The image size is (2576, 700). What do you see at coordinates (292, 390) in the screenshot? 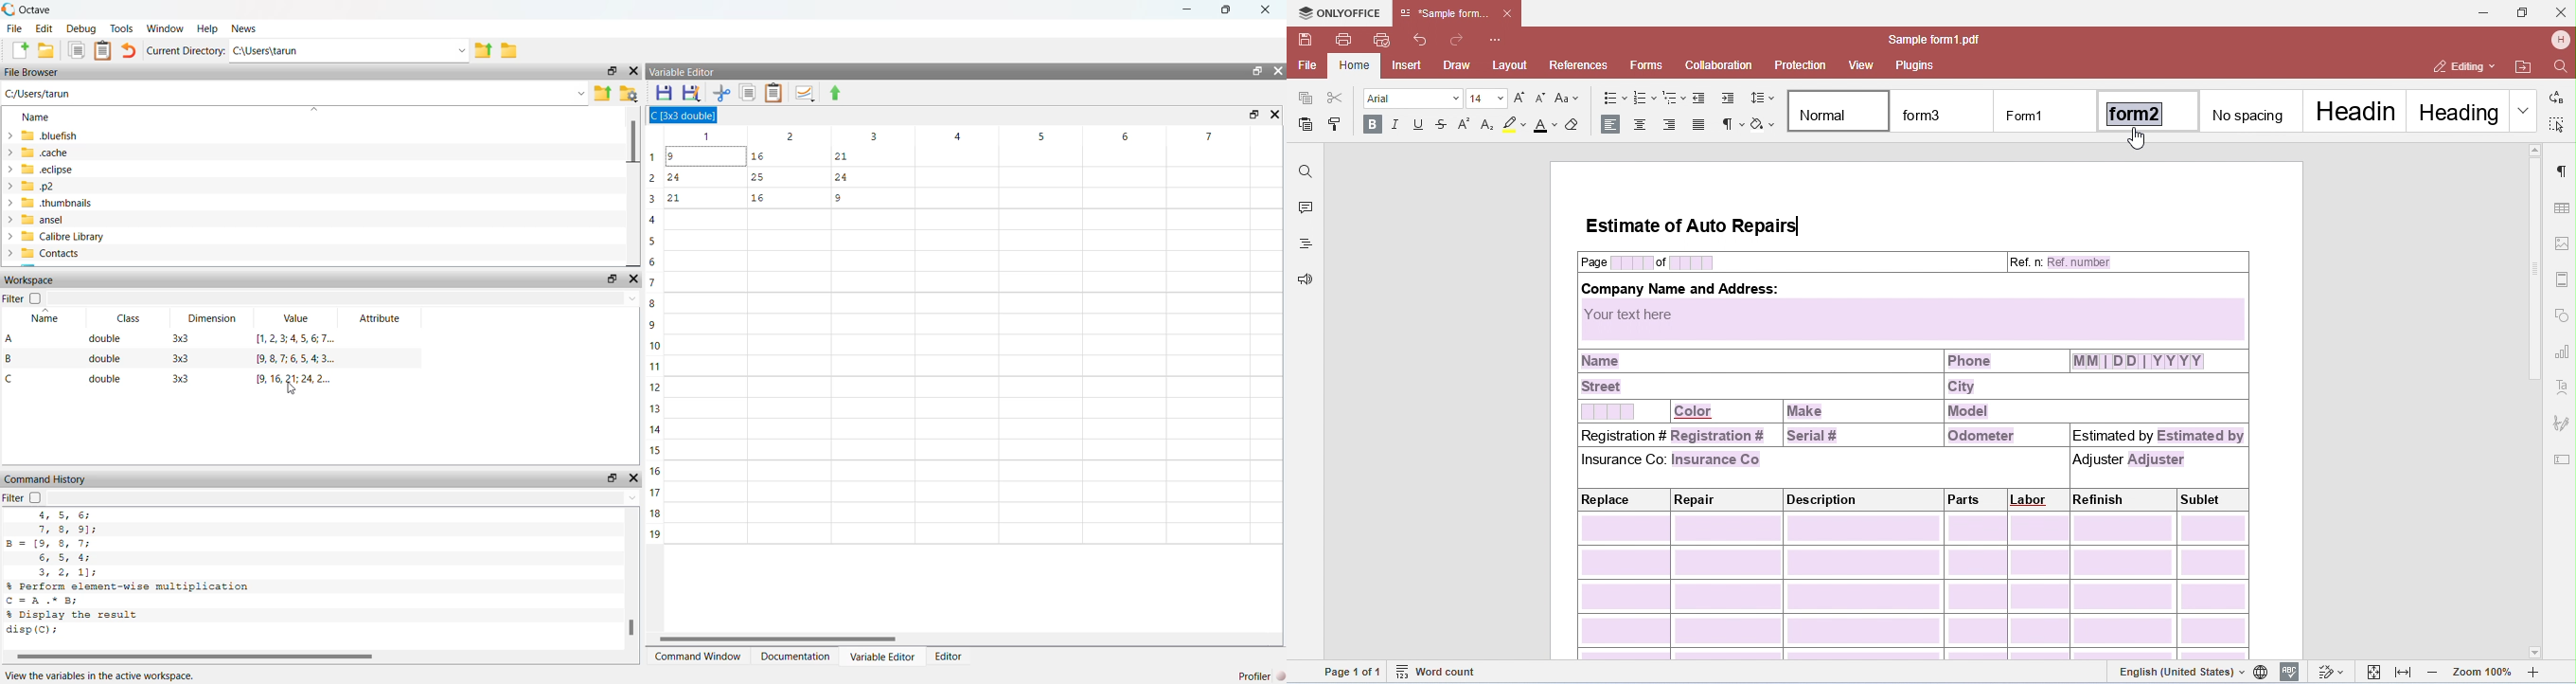
I see `Cursor` at bounding box center [292, 390].